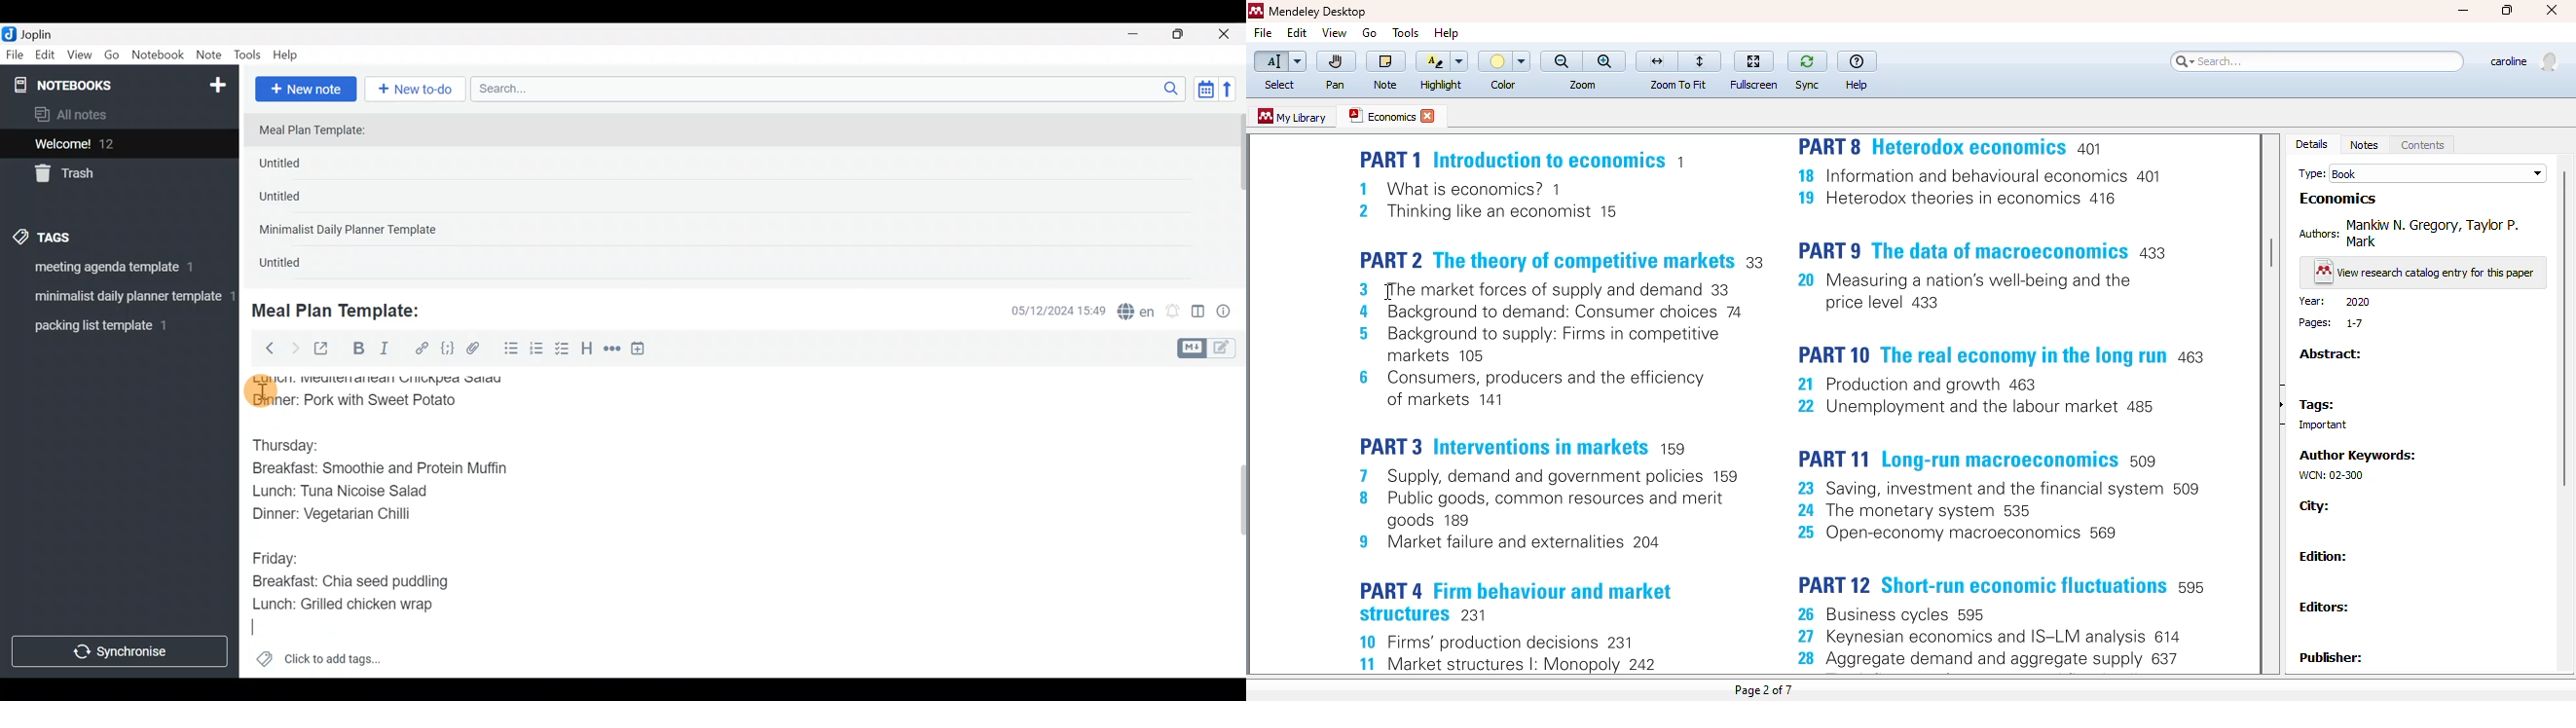 Image resolution: width=2576 pixels, height=728 pixels. I want to click on Italic, so click(383, 351).